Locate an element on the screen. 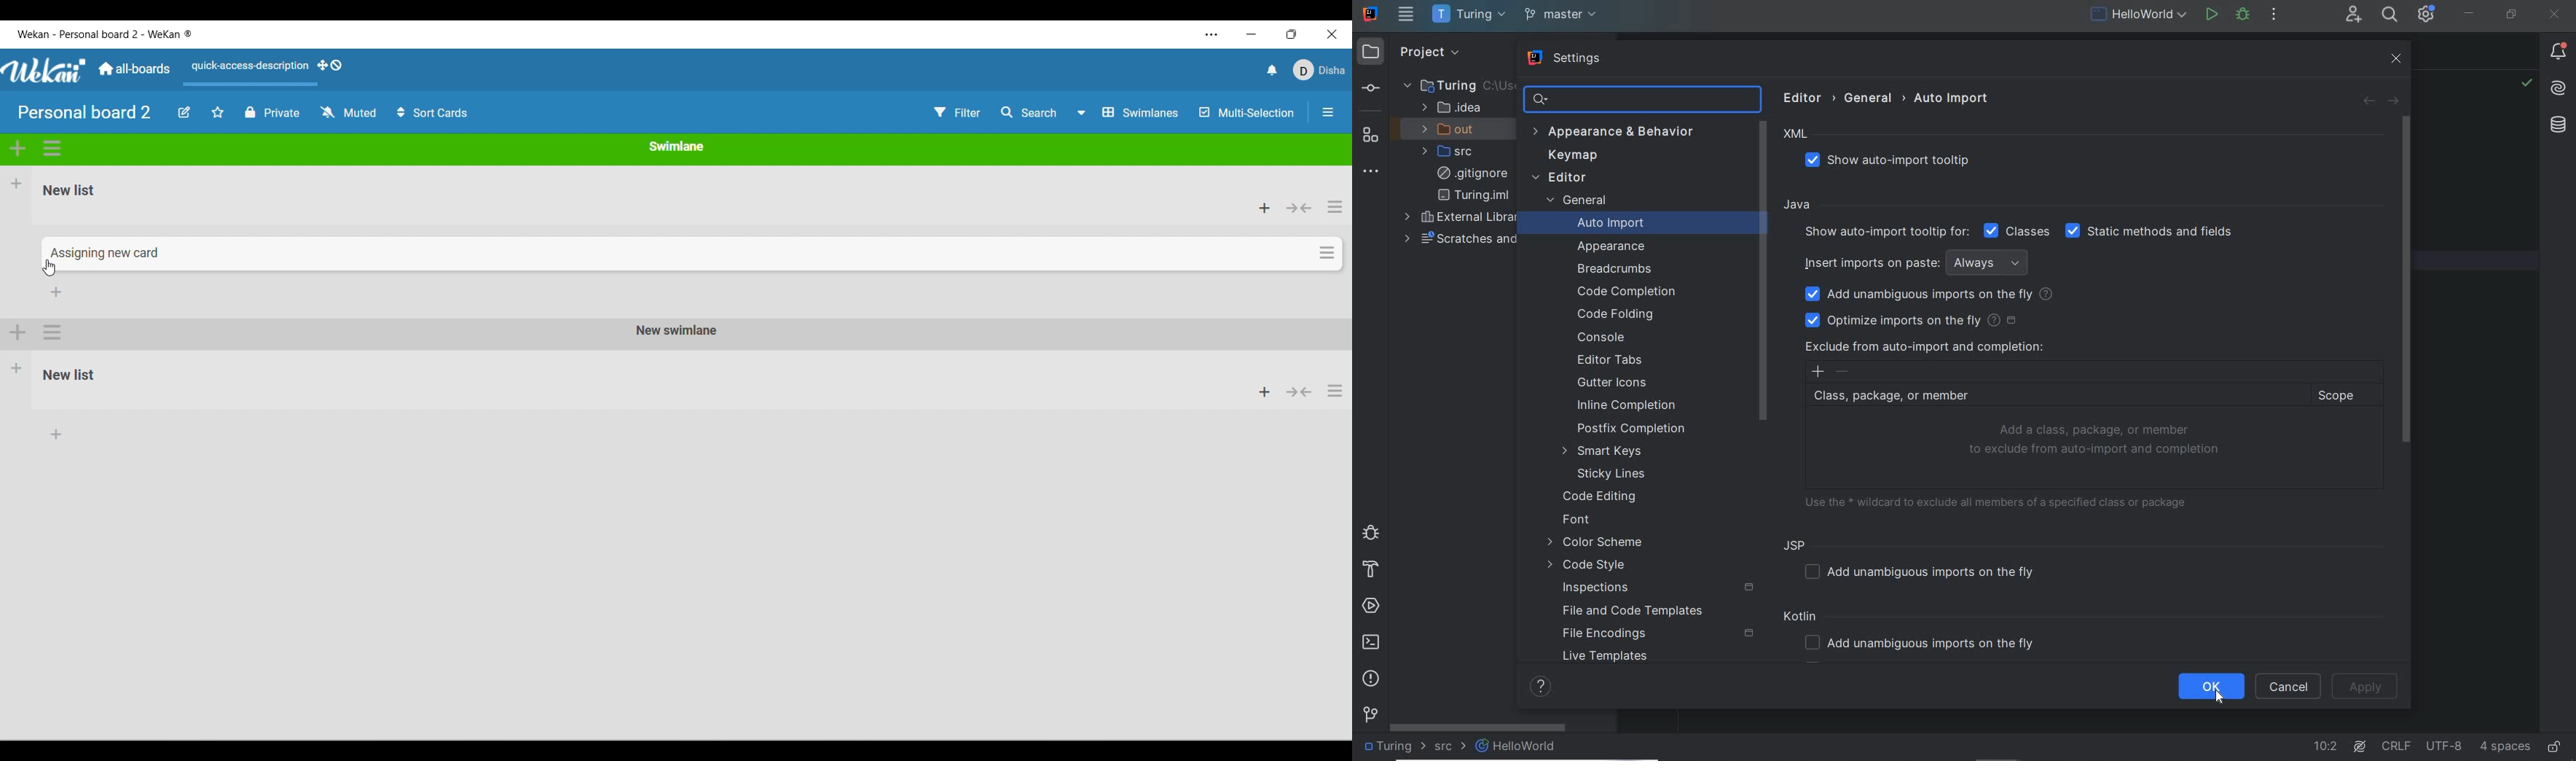 This screenshot has height=784, width=2576. Go to main dashboard is located at coordinates (135, 69).